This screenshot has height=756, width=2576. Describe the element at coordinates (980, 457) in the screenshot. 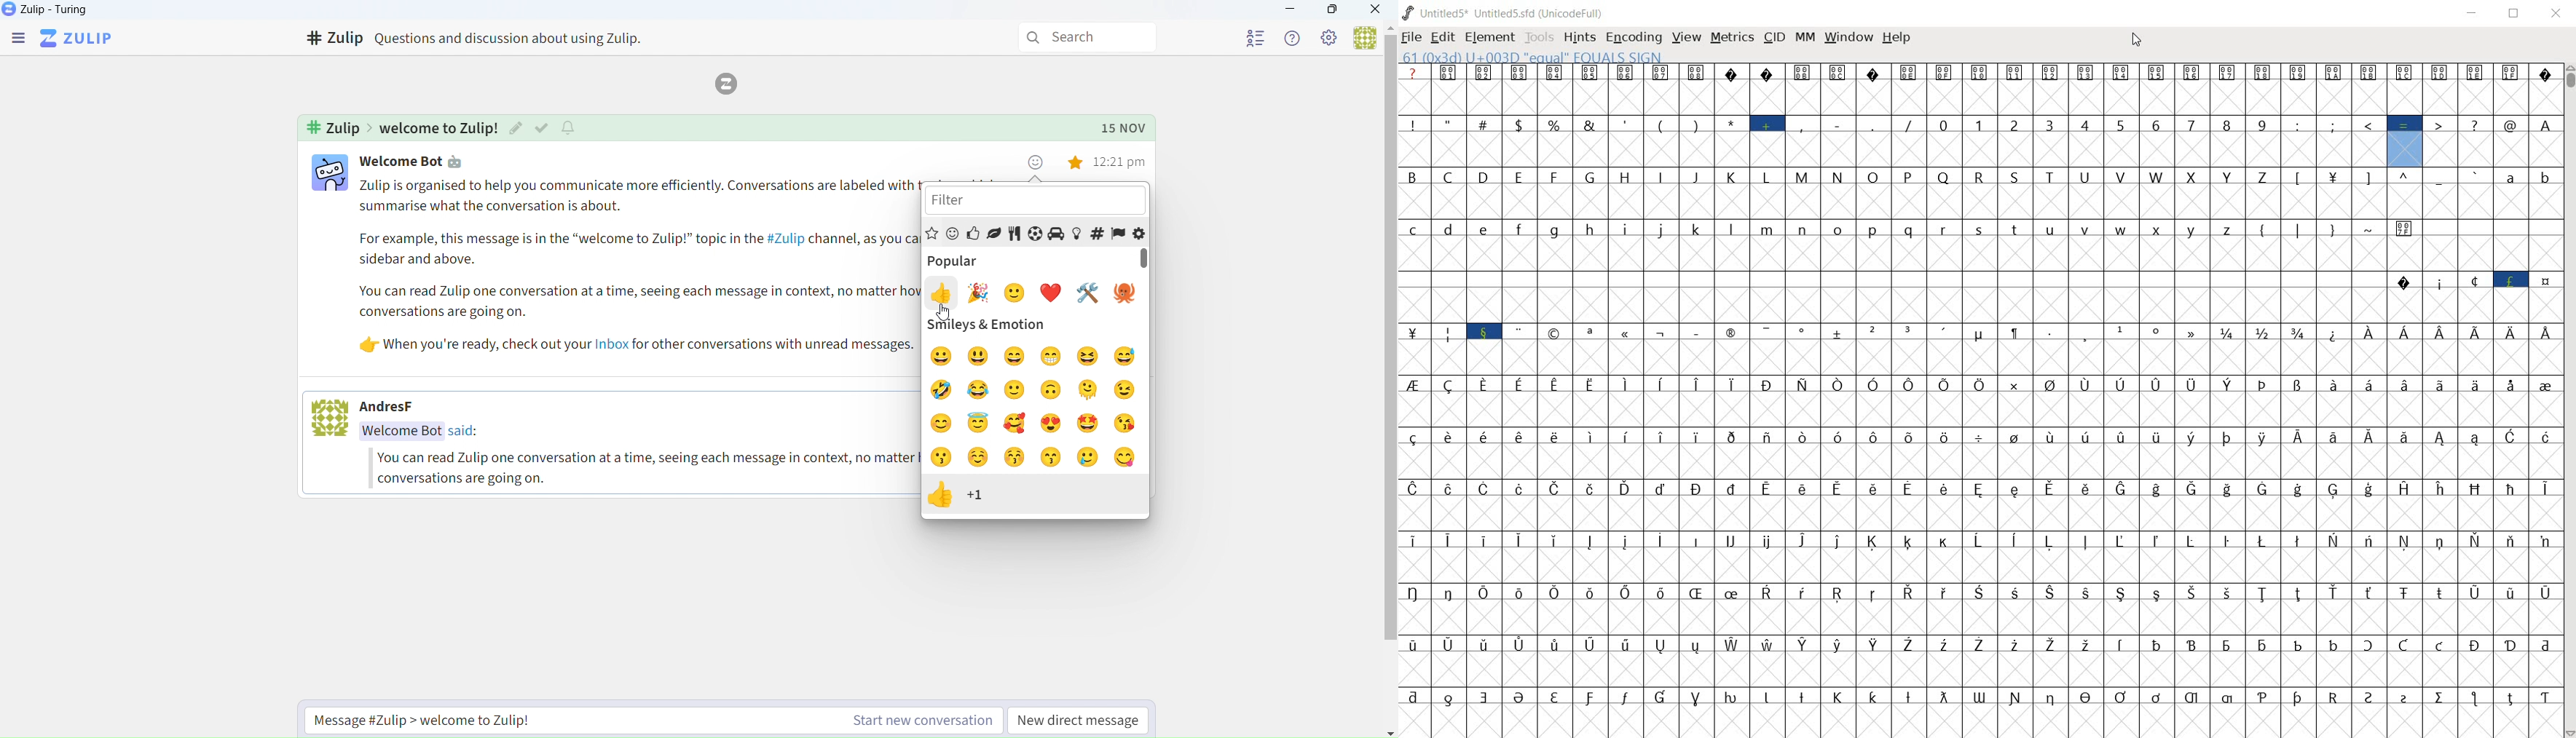

I see `blush` at that location.